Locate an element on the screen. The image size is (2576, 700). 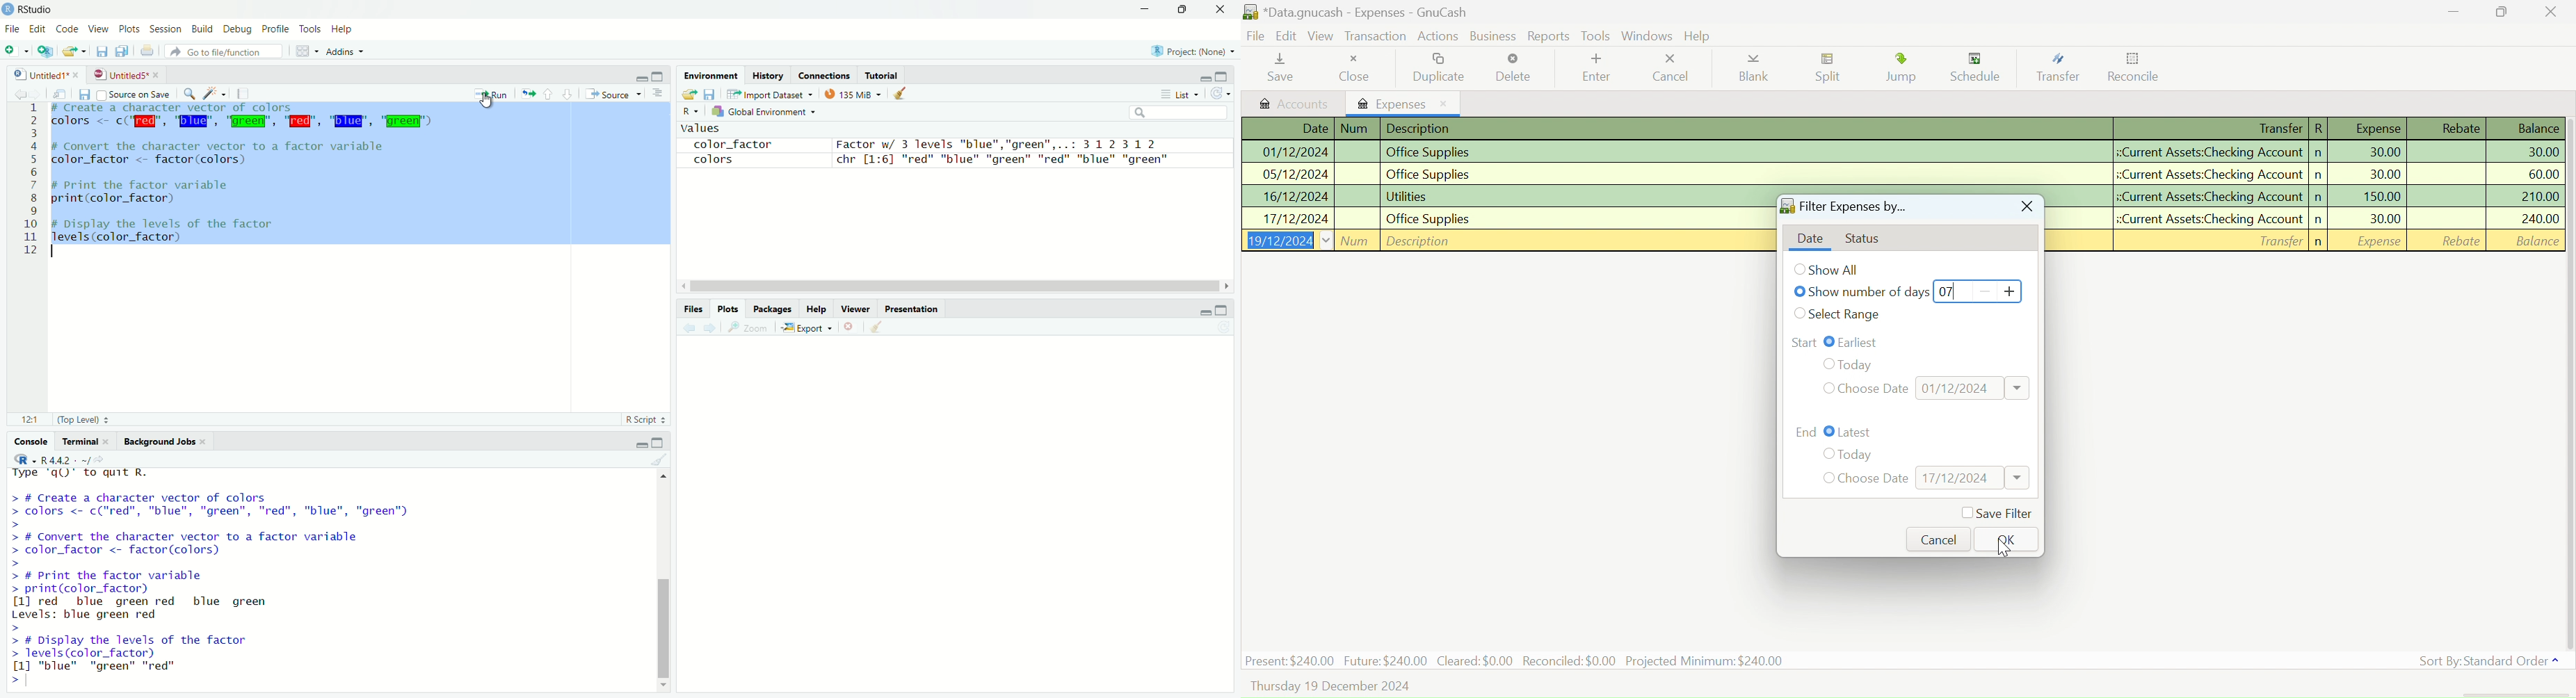
Help is located at coordinates (817, 310).